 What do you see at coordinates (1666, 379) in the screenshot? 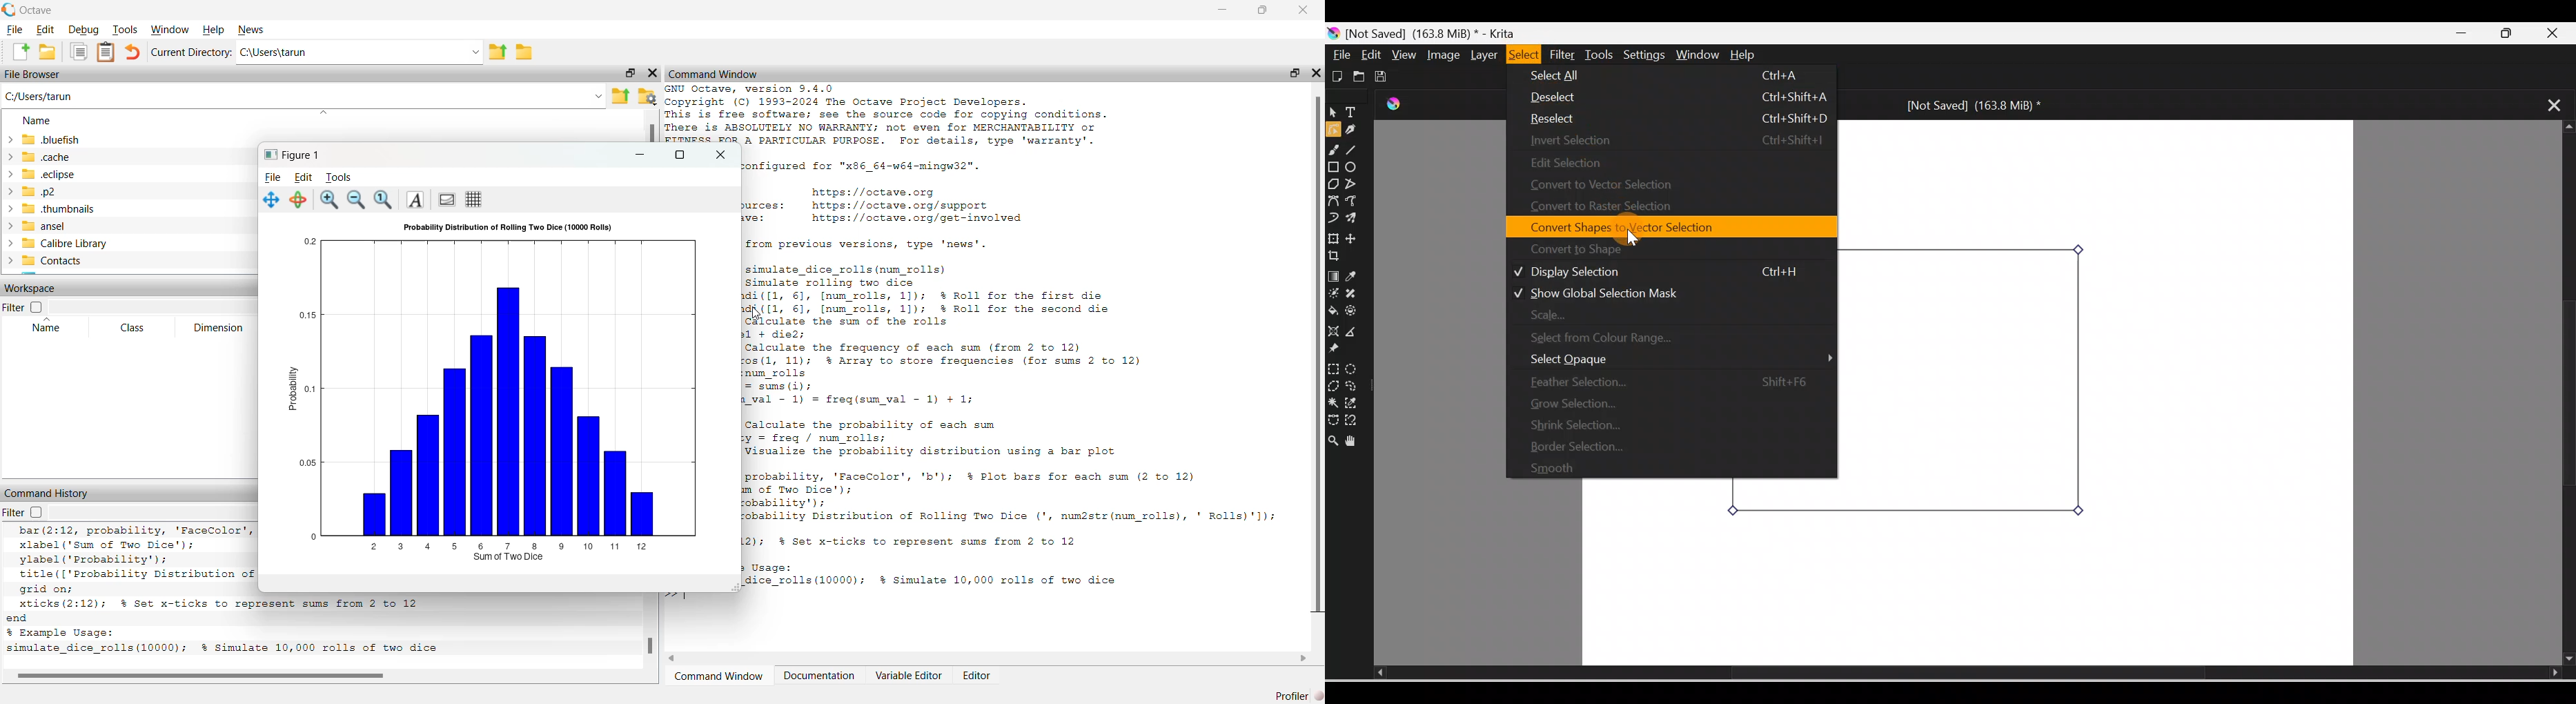
I see `Feather selection` at bounding box center [1666, 379].